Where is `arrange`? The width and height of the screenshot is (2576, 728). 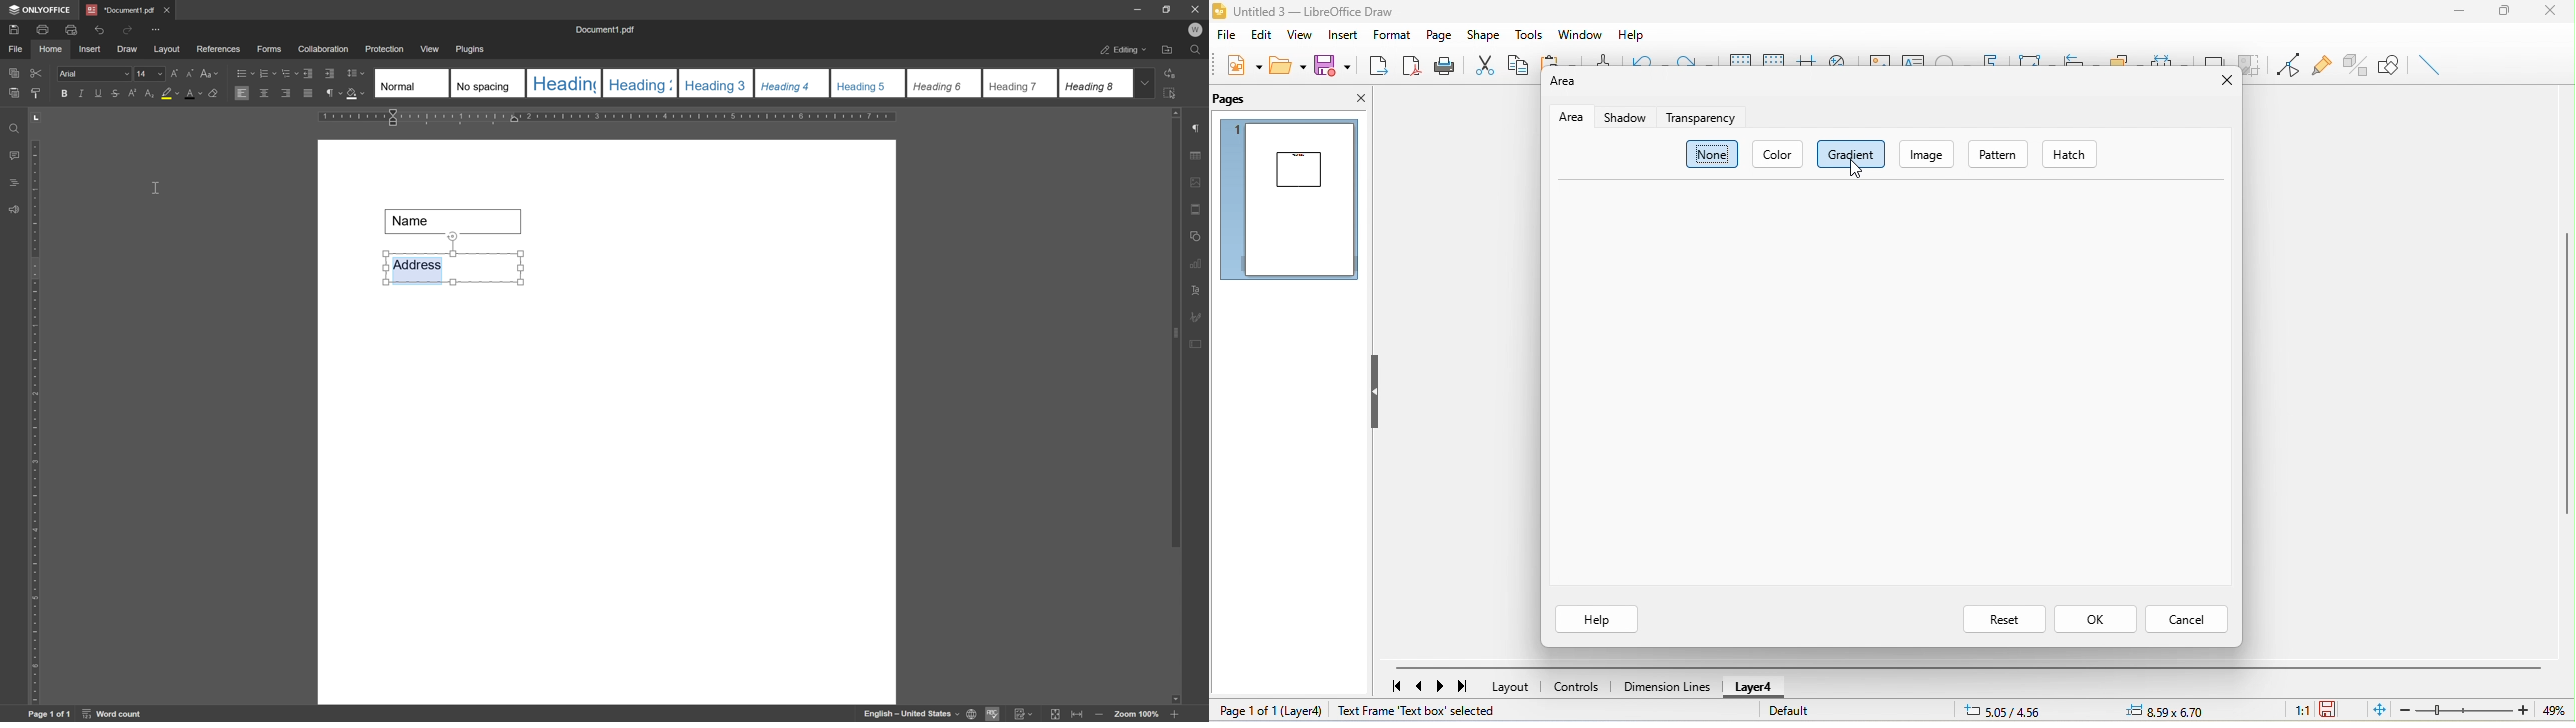
arrange is located at coordinates (2123, 56).